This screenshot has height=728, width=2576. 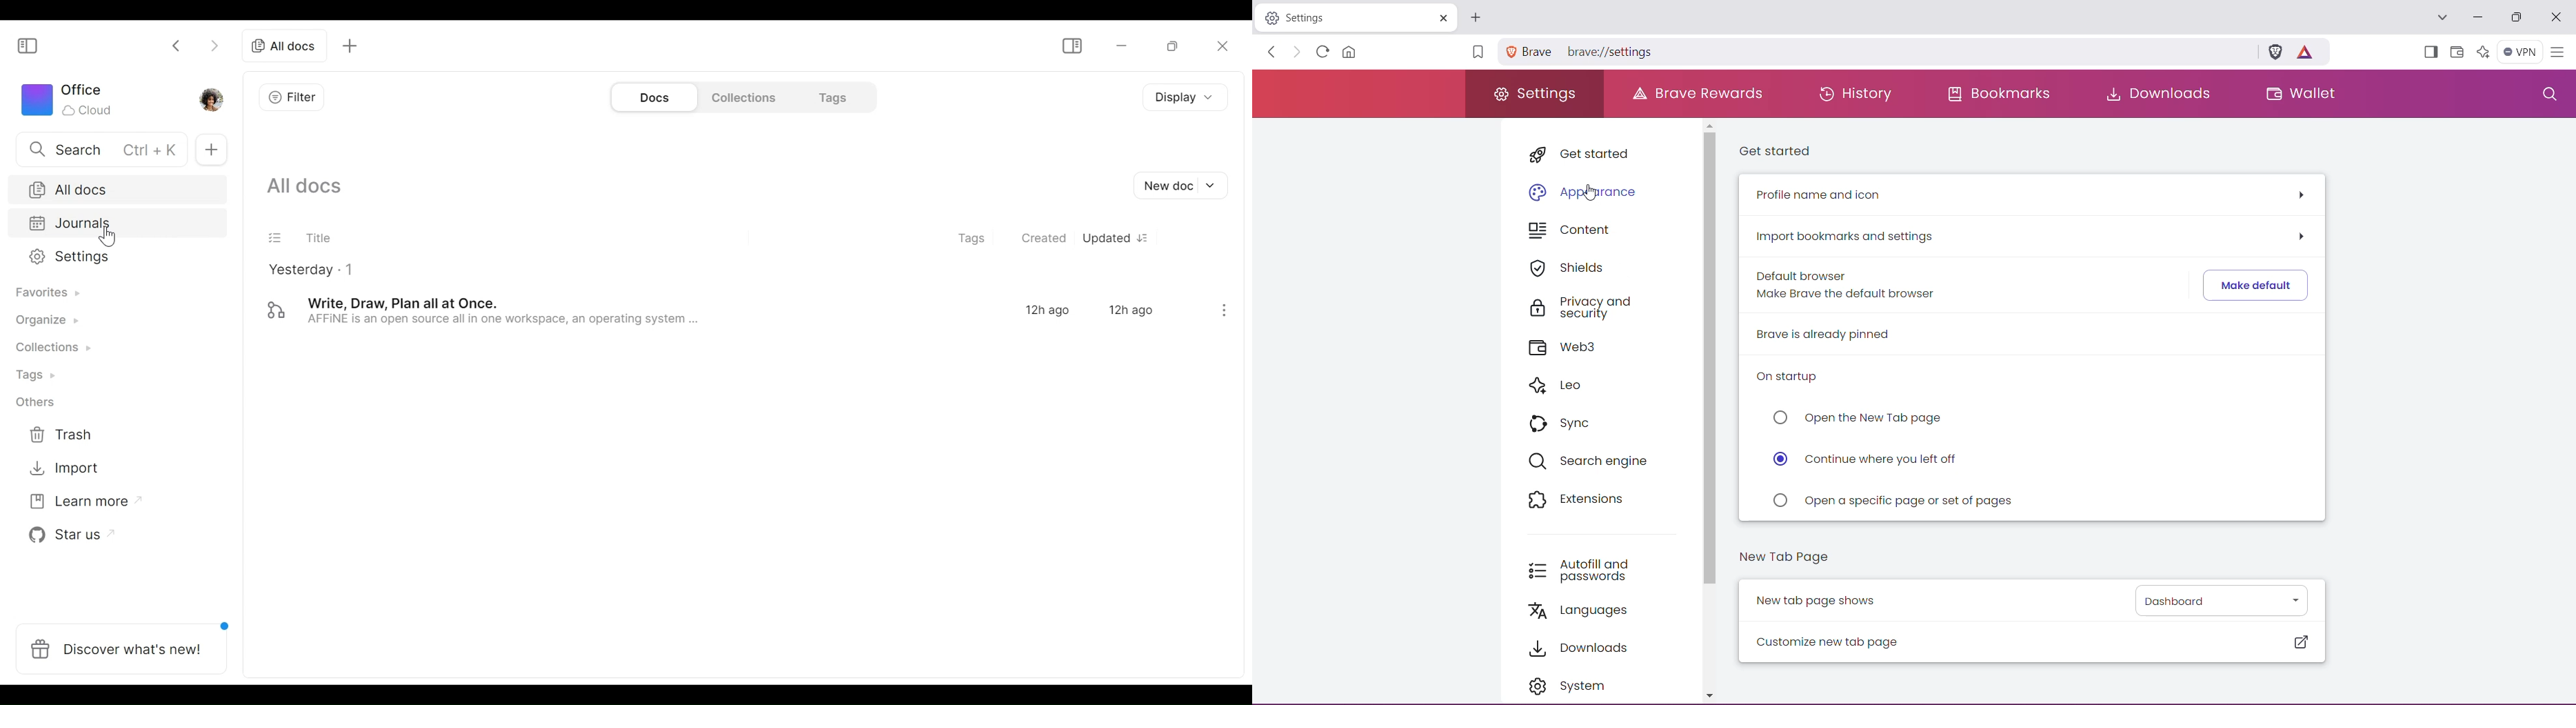 What do you see at coordinates (279, 48) in the screenshot?
I see `All document` at bounding box center [279, 48].